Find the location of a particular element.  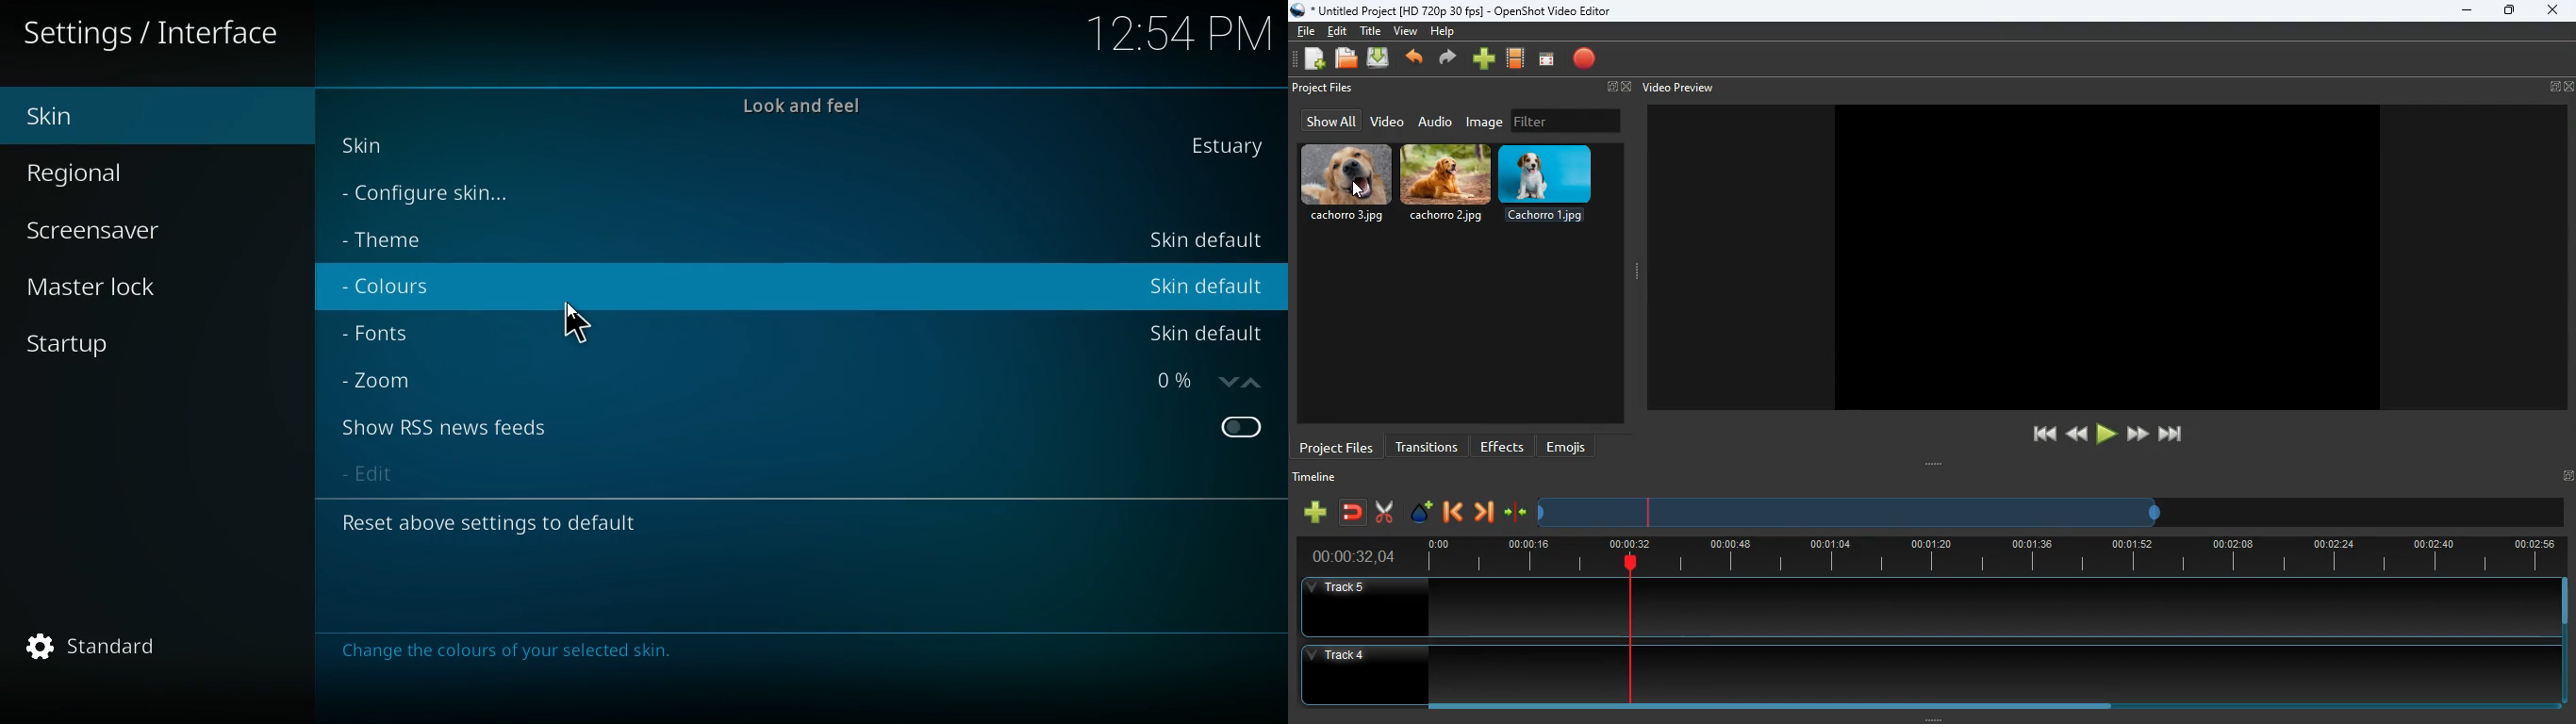

skin is located at coordinates (1235, 148).